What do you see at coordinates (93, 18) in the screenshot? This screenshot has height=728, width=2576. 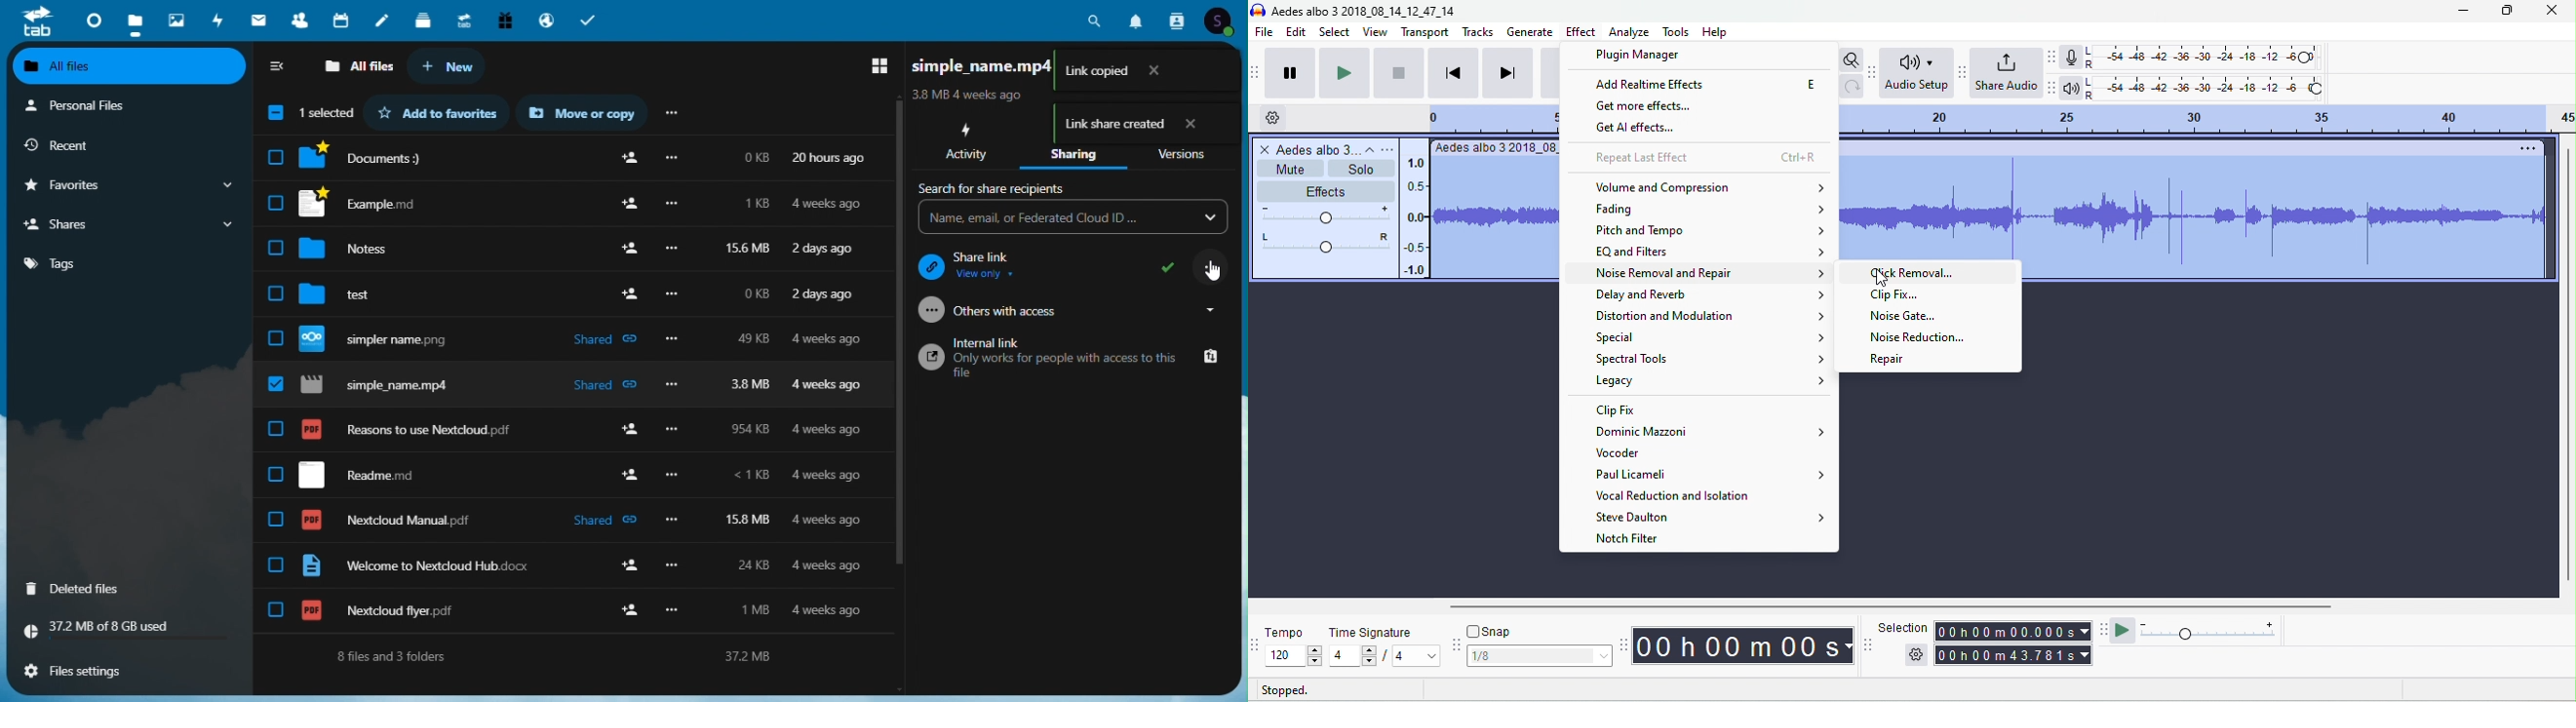 I see `Dashboard` at bounding box center [93, 18].